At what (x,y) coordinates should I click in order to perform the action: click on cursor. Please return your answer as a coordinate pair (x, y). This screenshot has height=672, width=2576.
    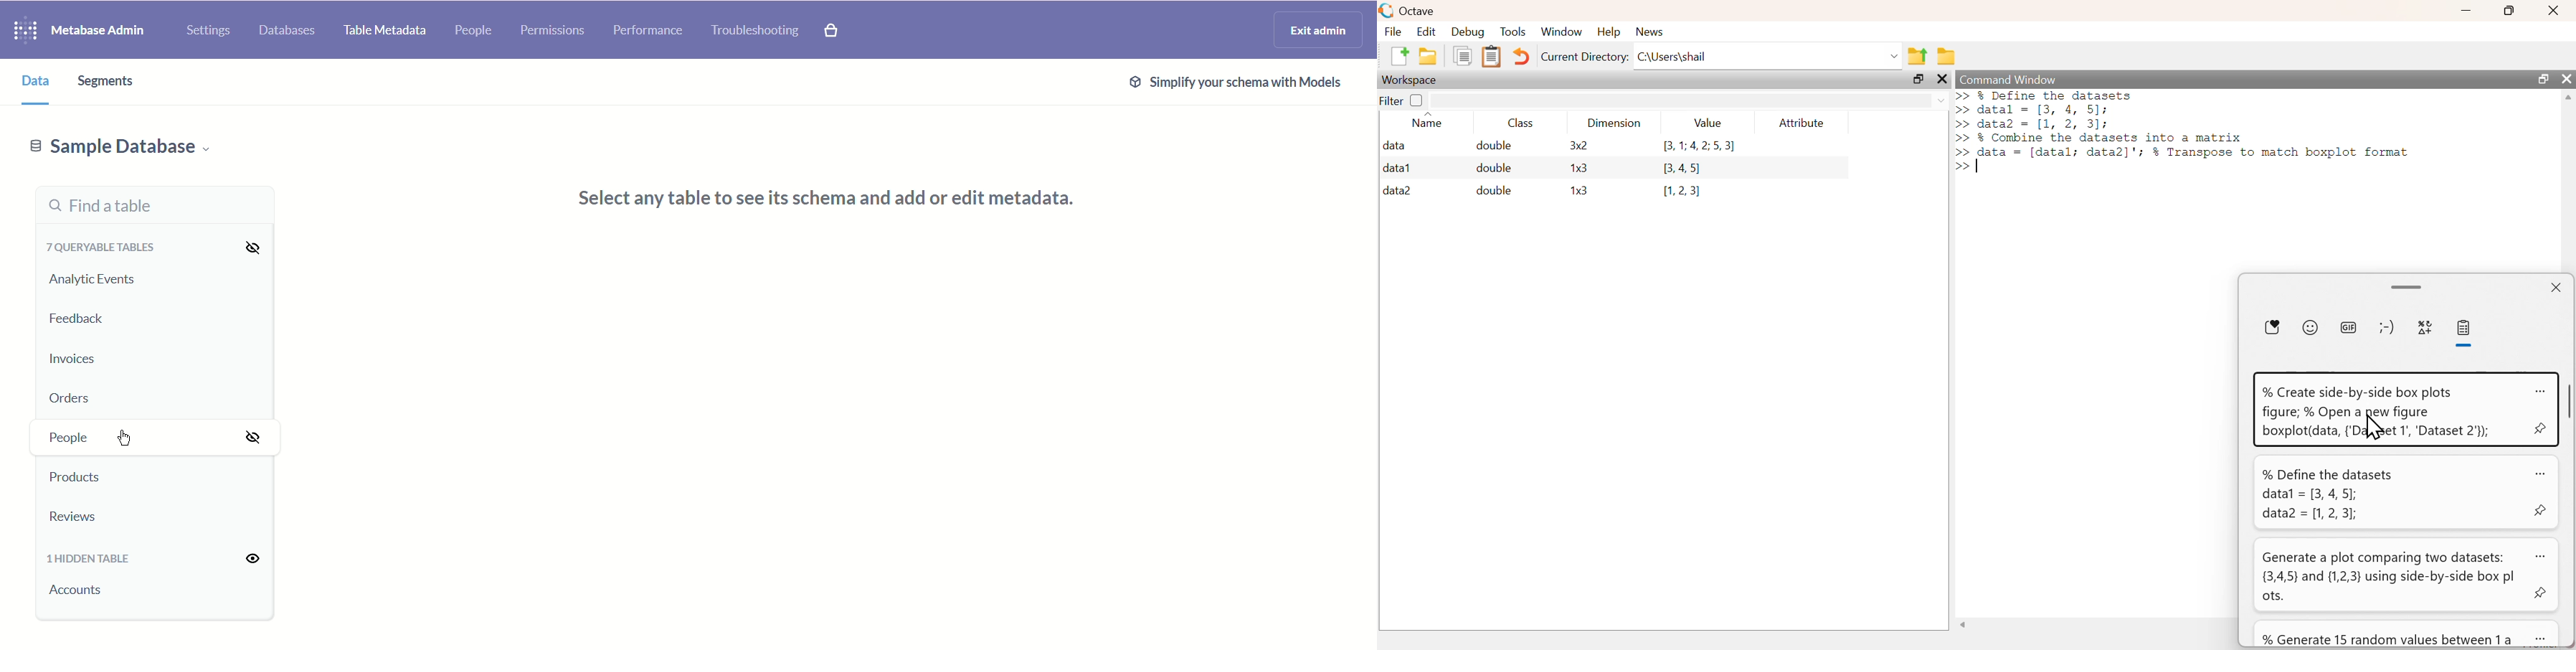
    Looking at the image, I should click on (2377, 427).